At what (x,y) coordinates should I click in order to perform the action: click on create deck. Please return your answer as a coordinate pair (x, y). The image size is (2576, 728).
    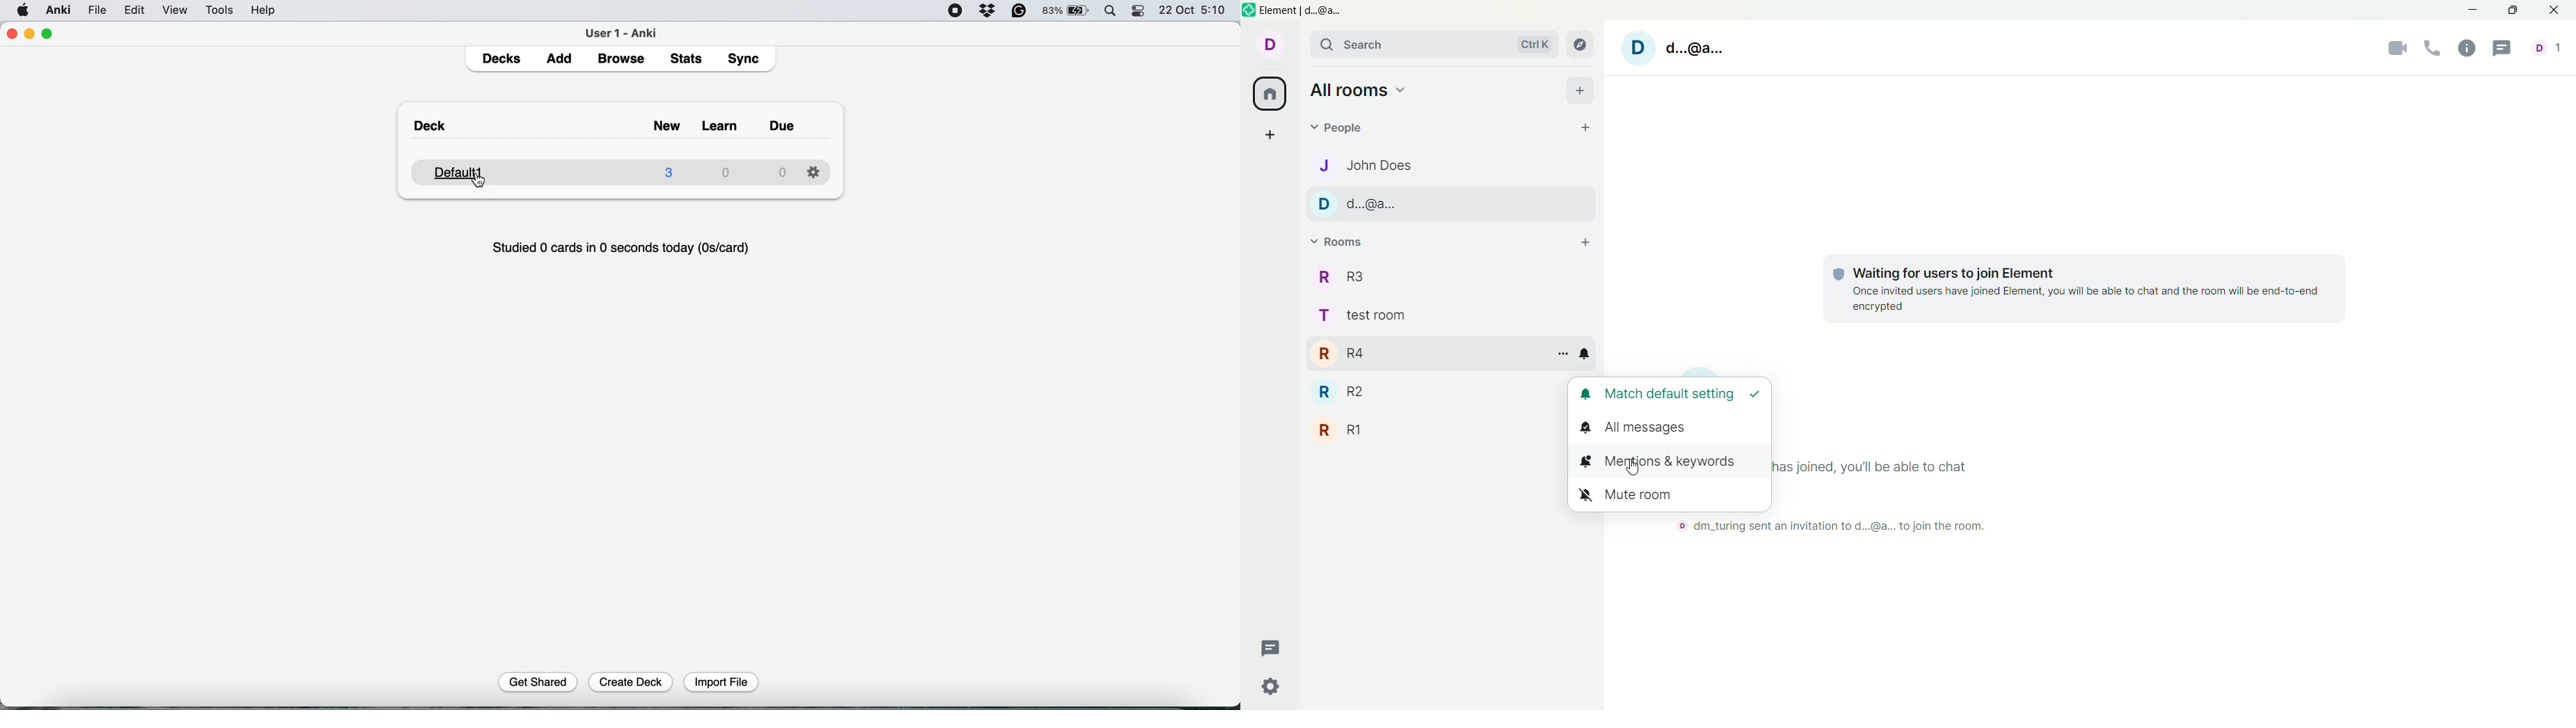
    Looking at the image, I should click on (632, 681).